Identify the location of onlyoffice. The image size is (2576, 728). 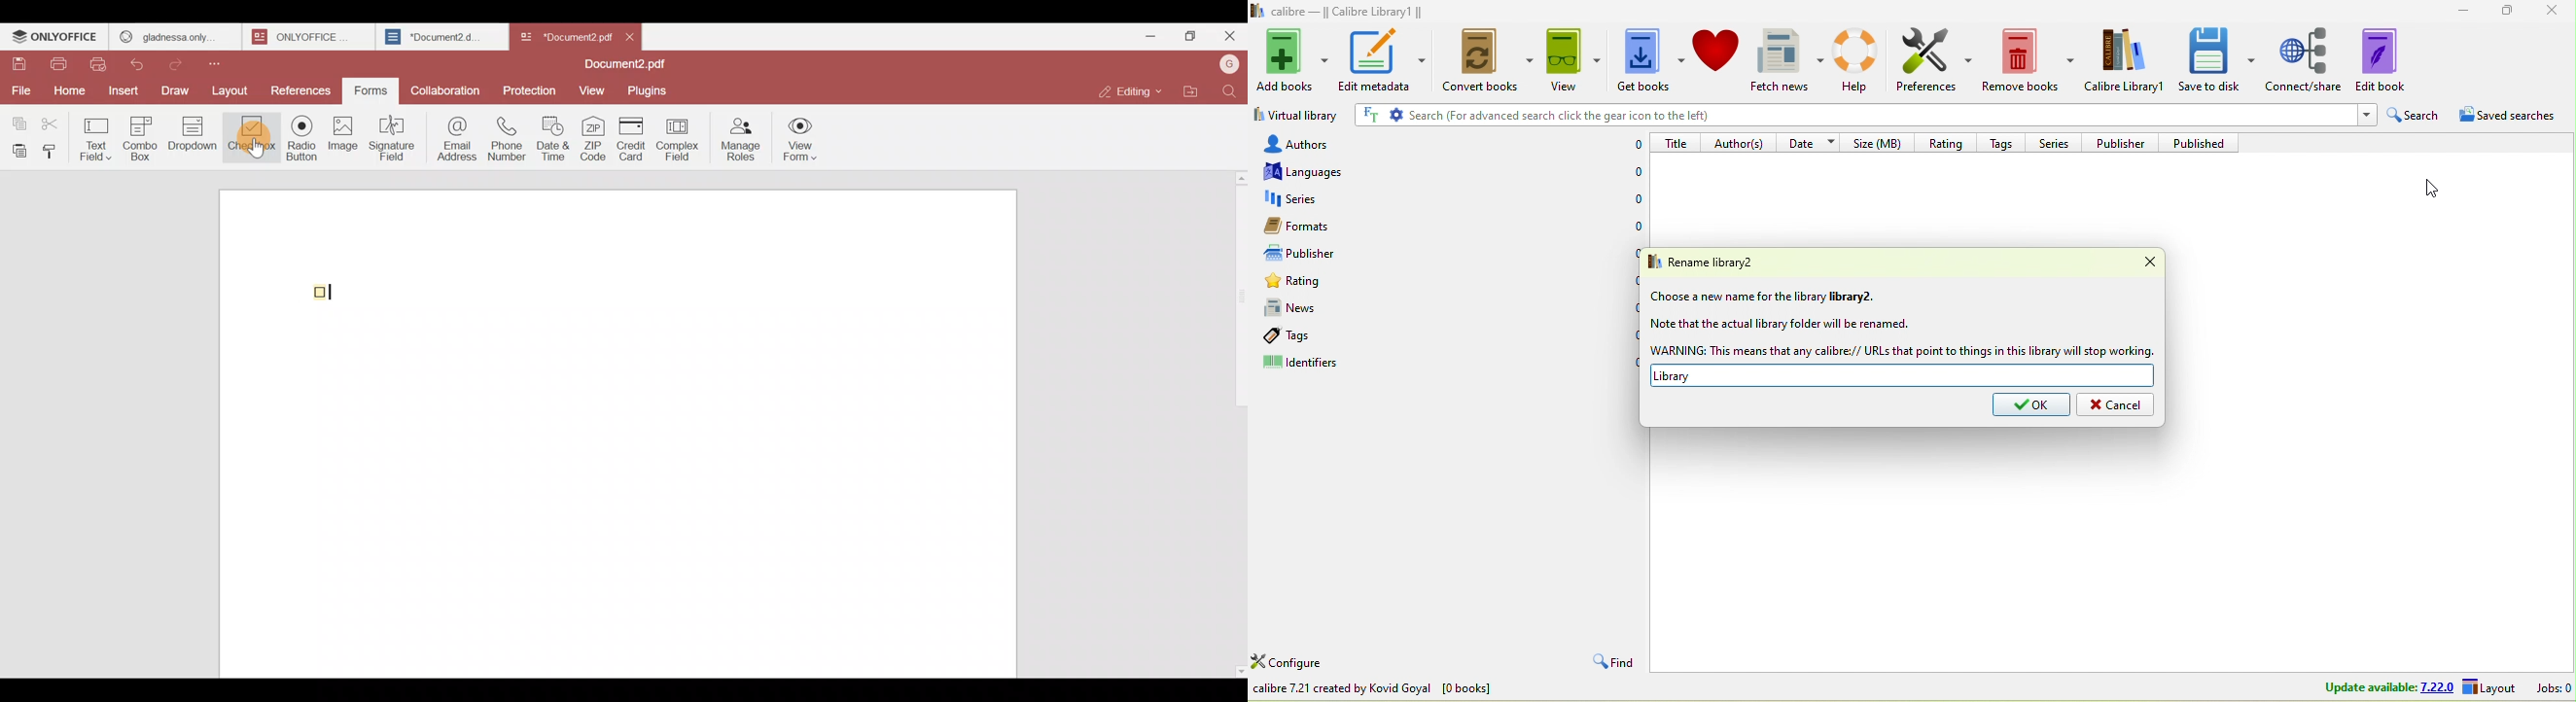
(304, 36).